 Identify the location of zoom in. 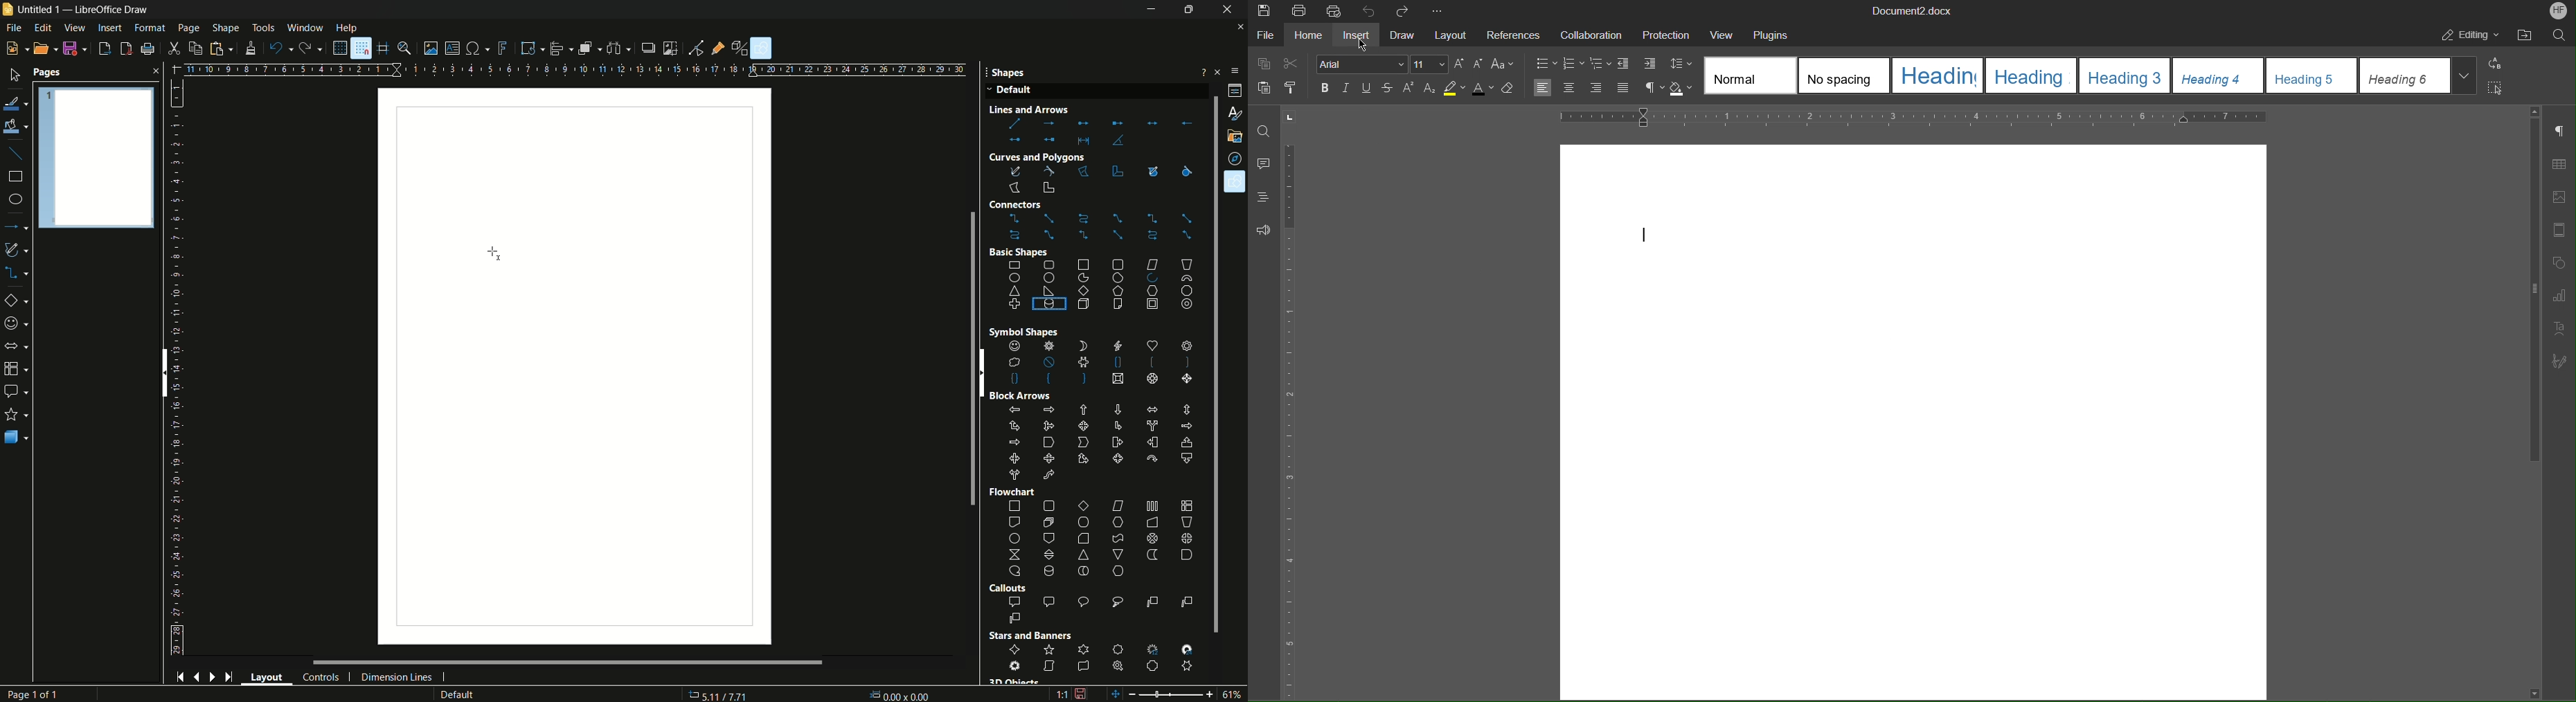
(1211, 693).